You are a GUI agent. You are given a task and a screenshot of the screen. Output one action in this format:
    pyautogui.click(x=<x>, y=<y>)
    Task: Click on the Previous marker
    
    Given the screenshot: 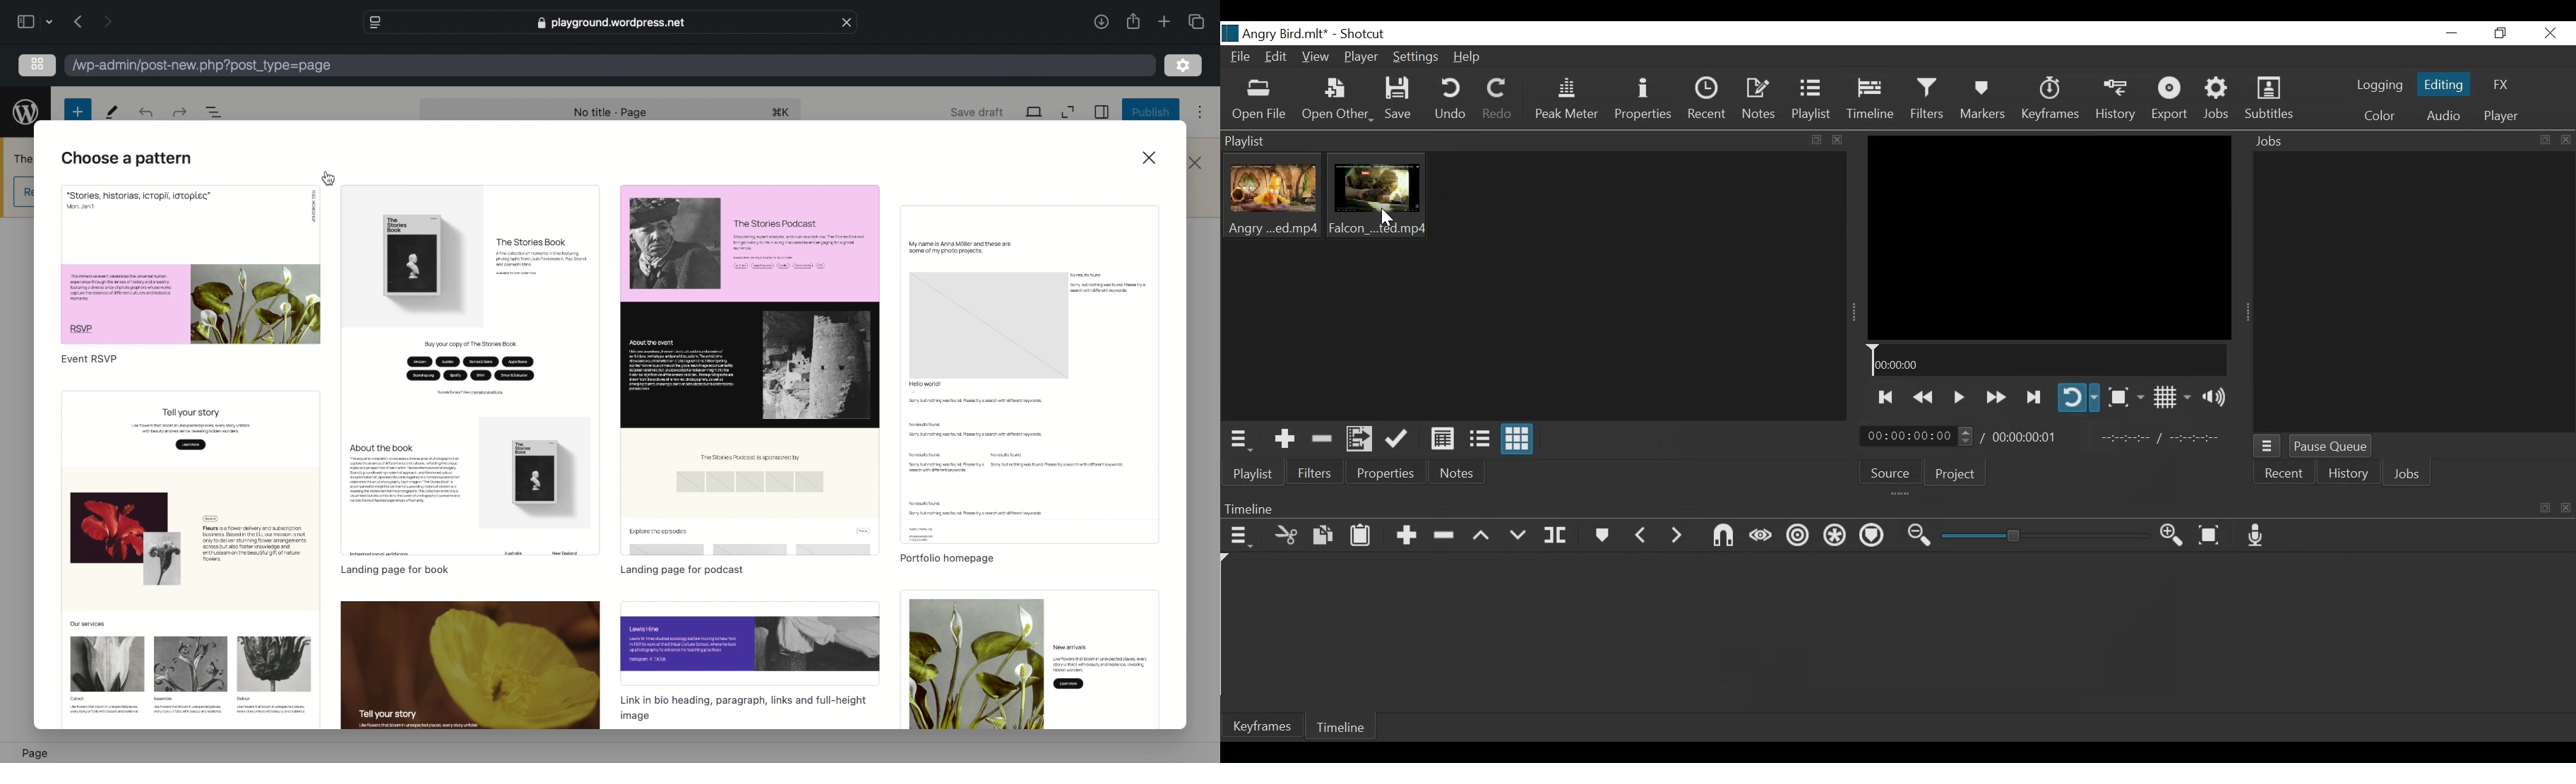 What is the action you would take?
    pyautogui.click(x=1641, y=535)
    